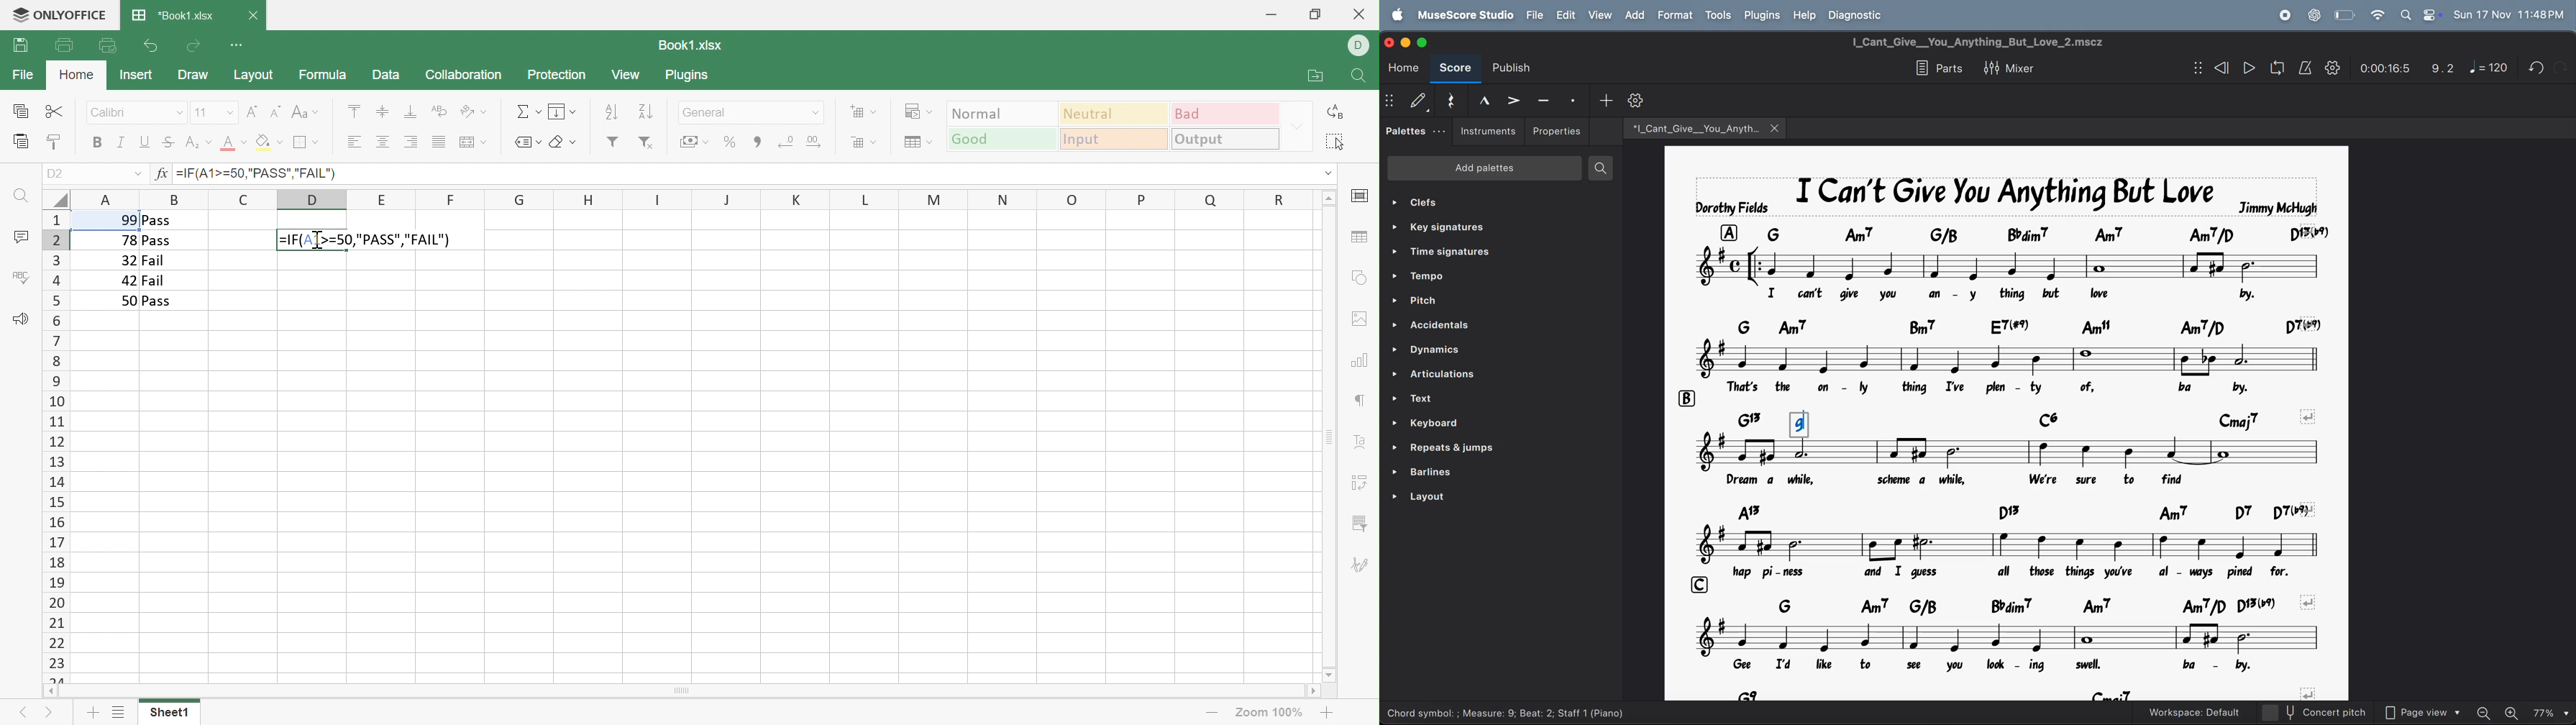  I want to click on Shape settings, so click(1360, 277).